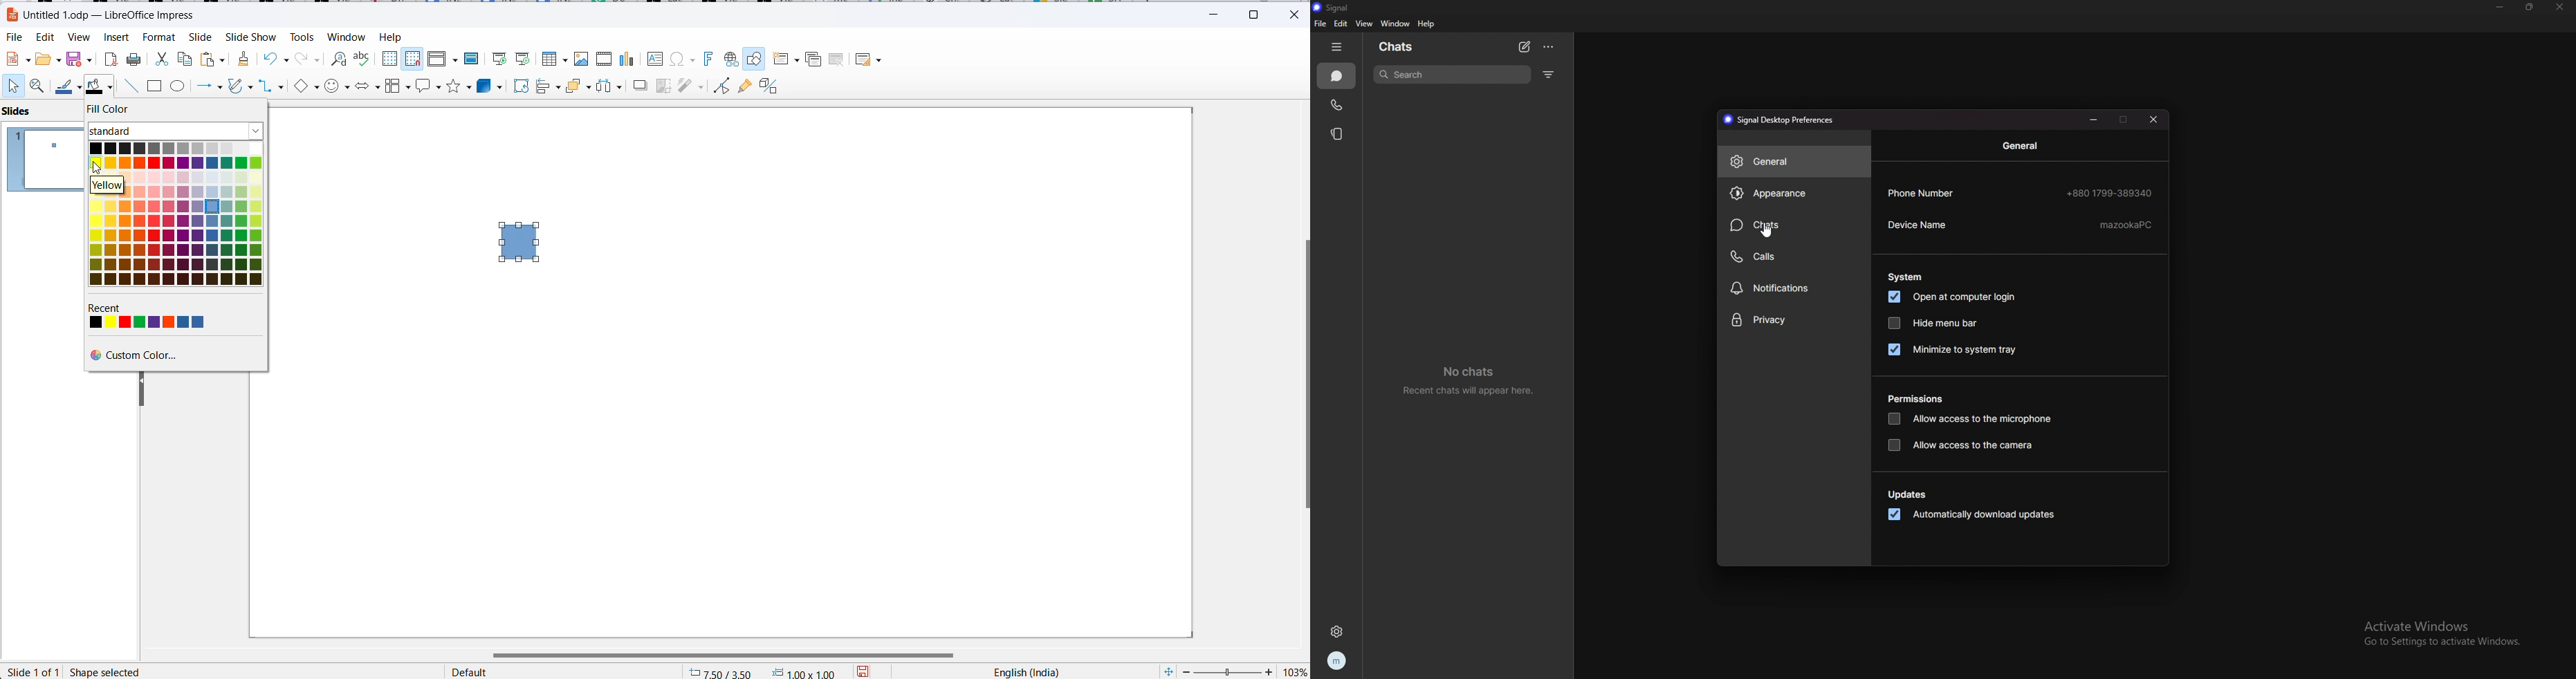 This screenshot has width=2576, height=700. I want to click on maximize, so click(2124, 119).